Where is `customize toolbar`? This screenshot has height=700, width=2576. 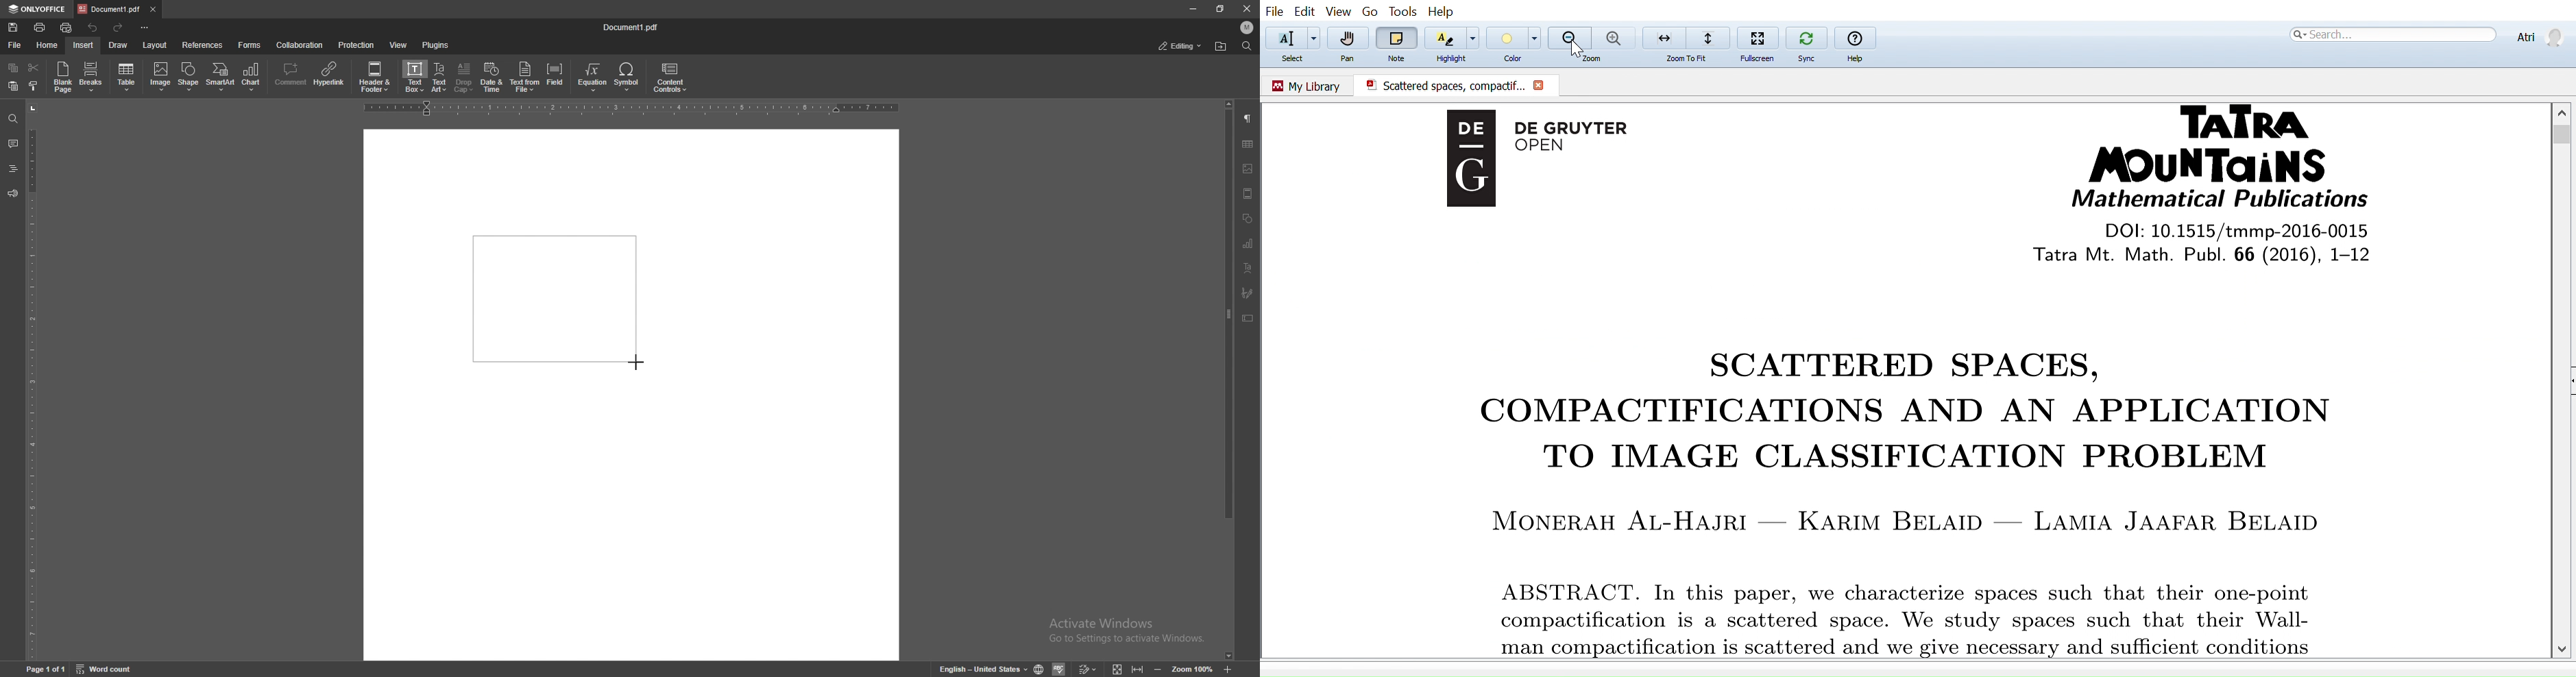
customize toolbar is located at coordinates (144, 26).